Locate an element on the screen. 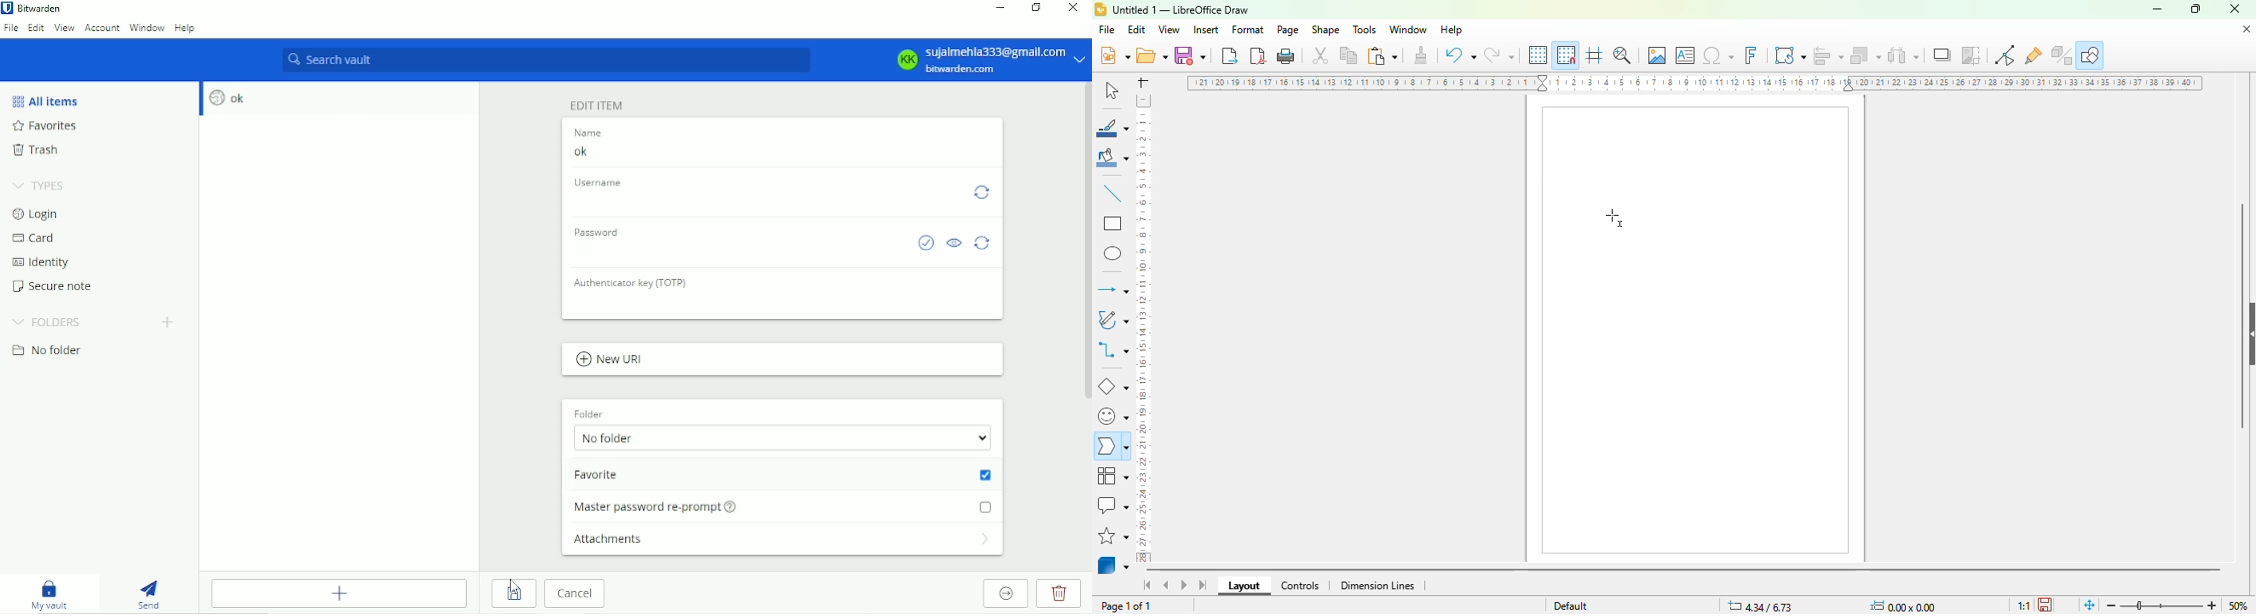 This screenshot has width=2268, height=616. zoom in is located at coordinates (2213, 605).